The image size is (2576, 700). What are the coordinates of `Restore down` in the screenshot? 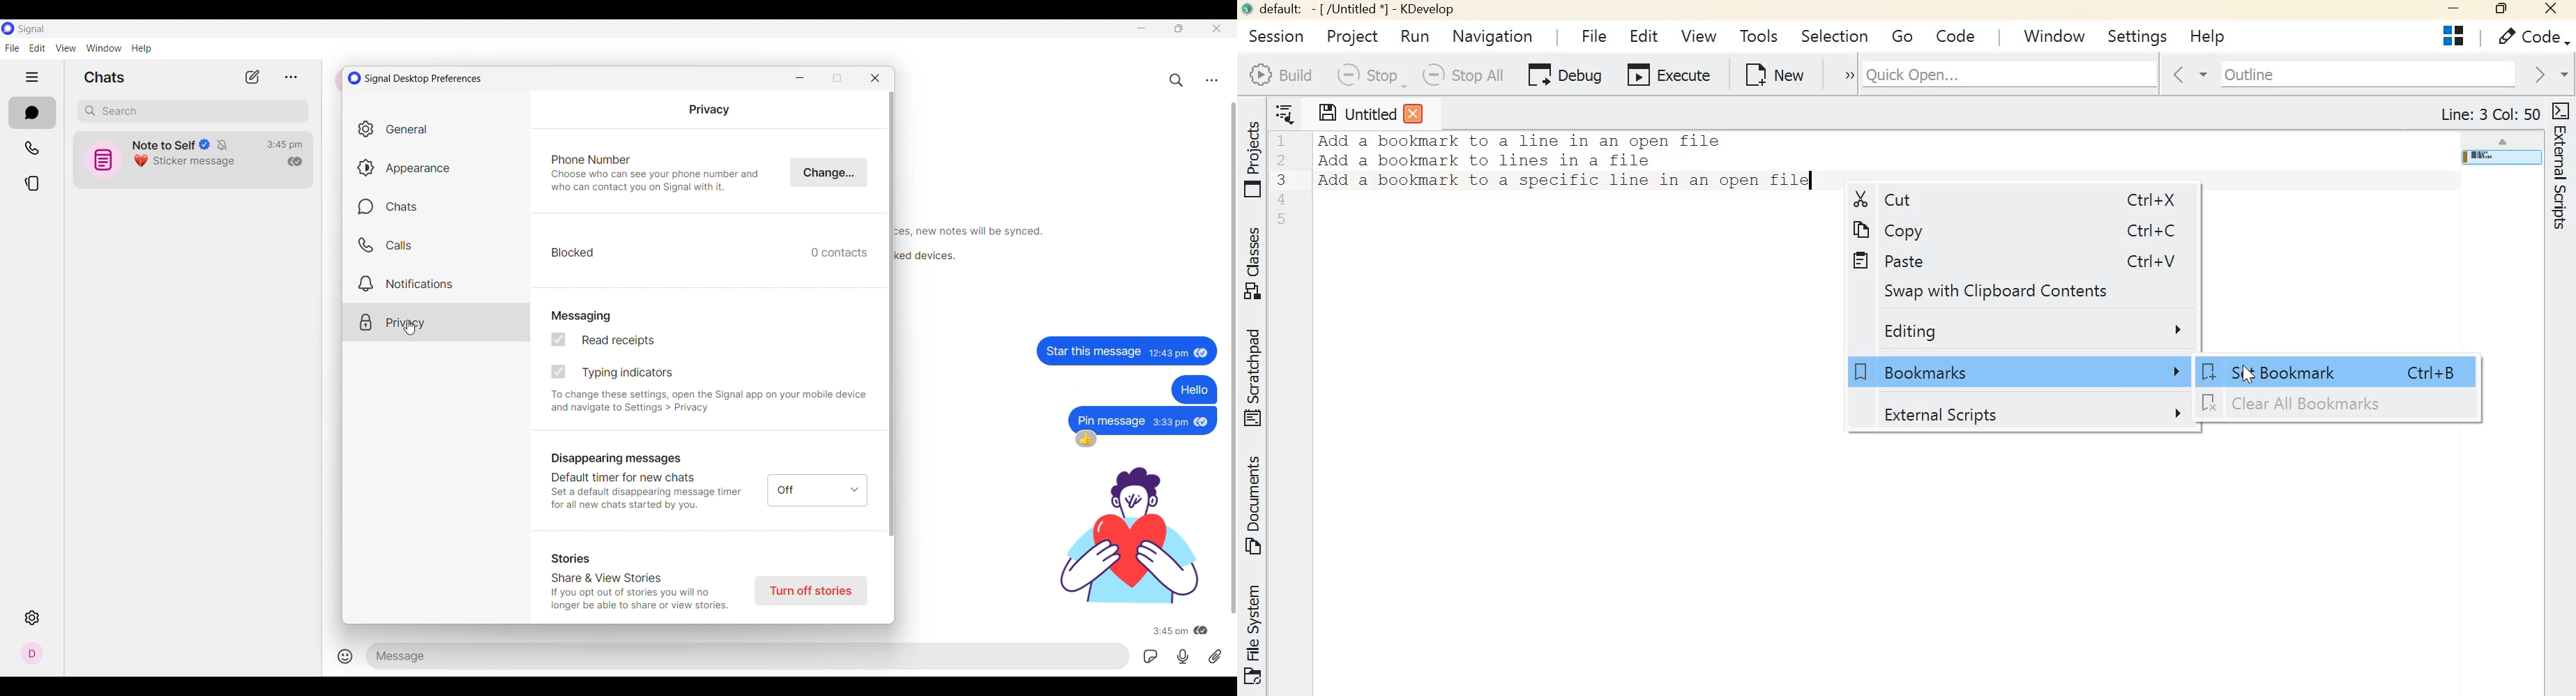 It's located at (837, 78).